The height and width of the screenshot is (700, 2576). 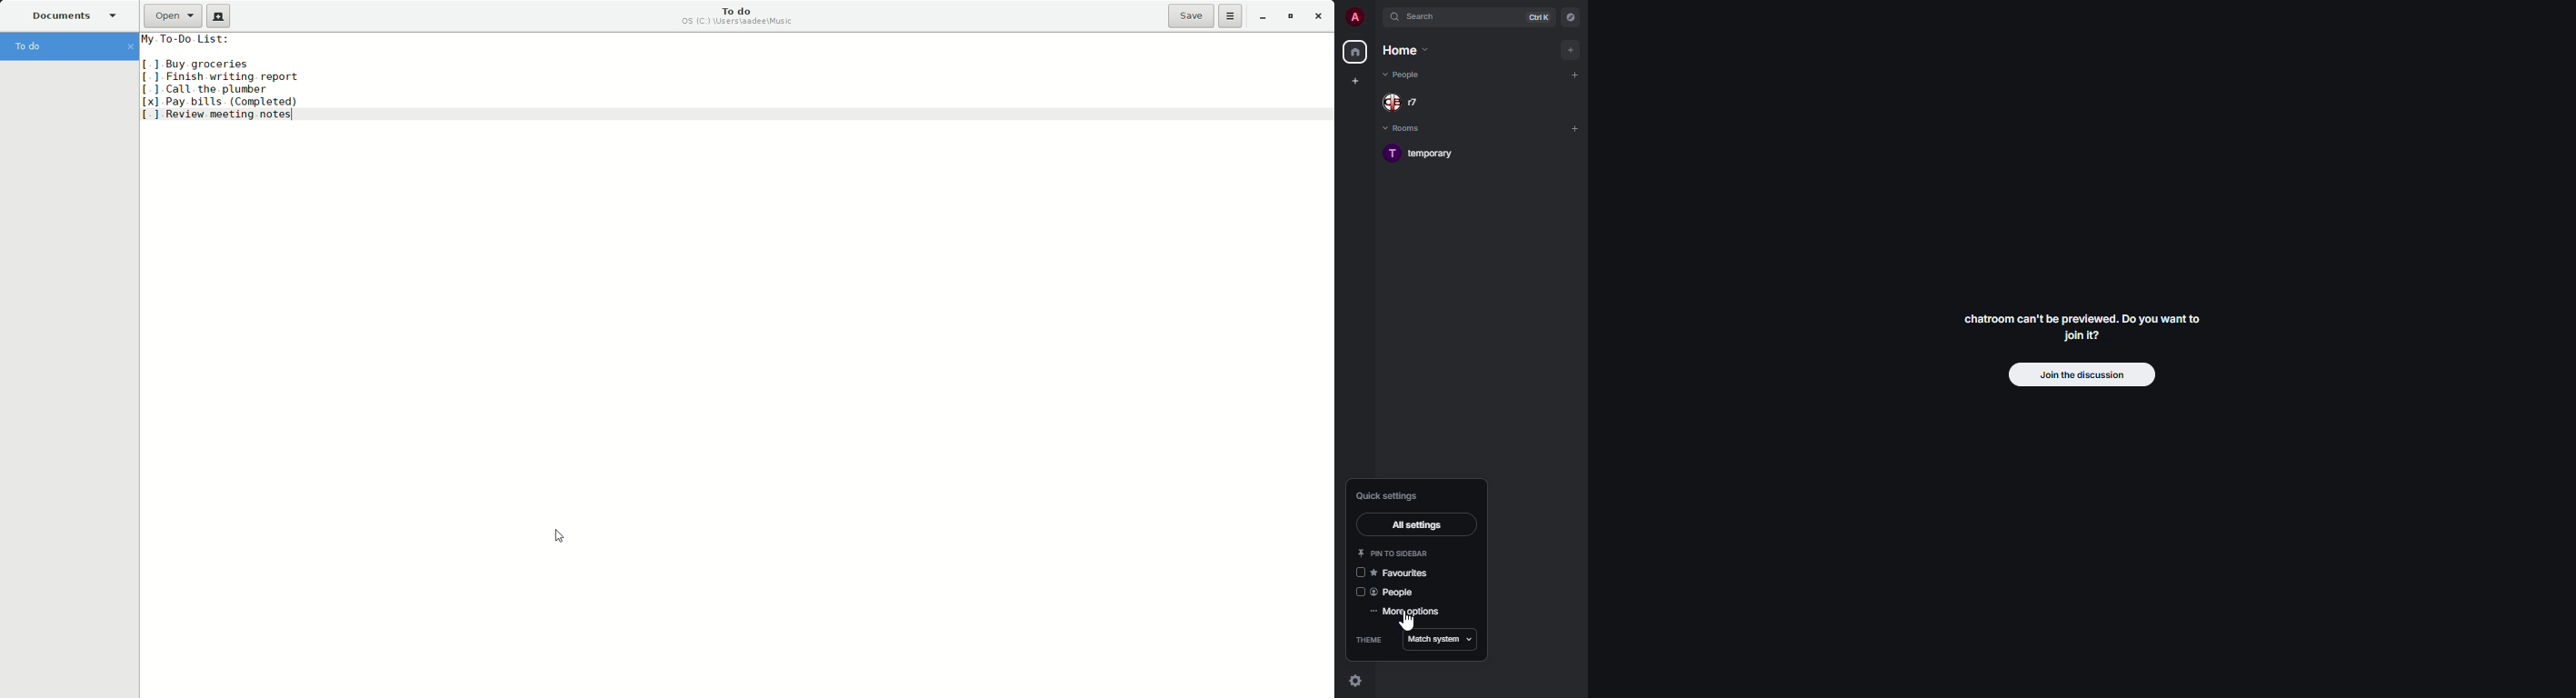 I want to click on favorites, so click(x=1403, y=573).